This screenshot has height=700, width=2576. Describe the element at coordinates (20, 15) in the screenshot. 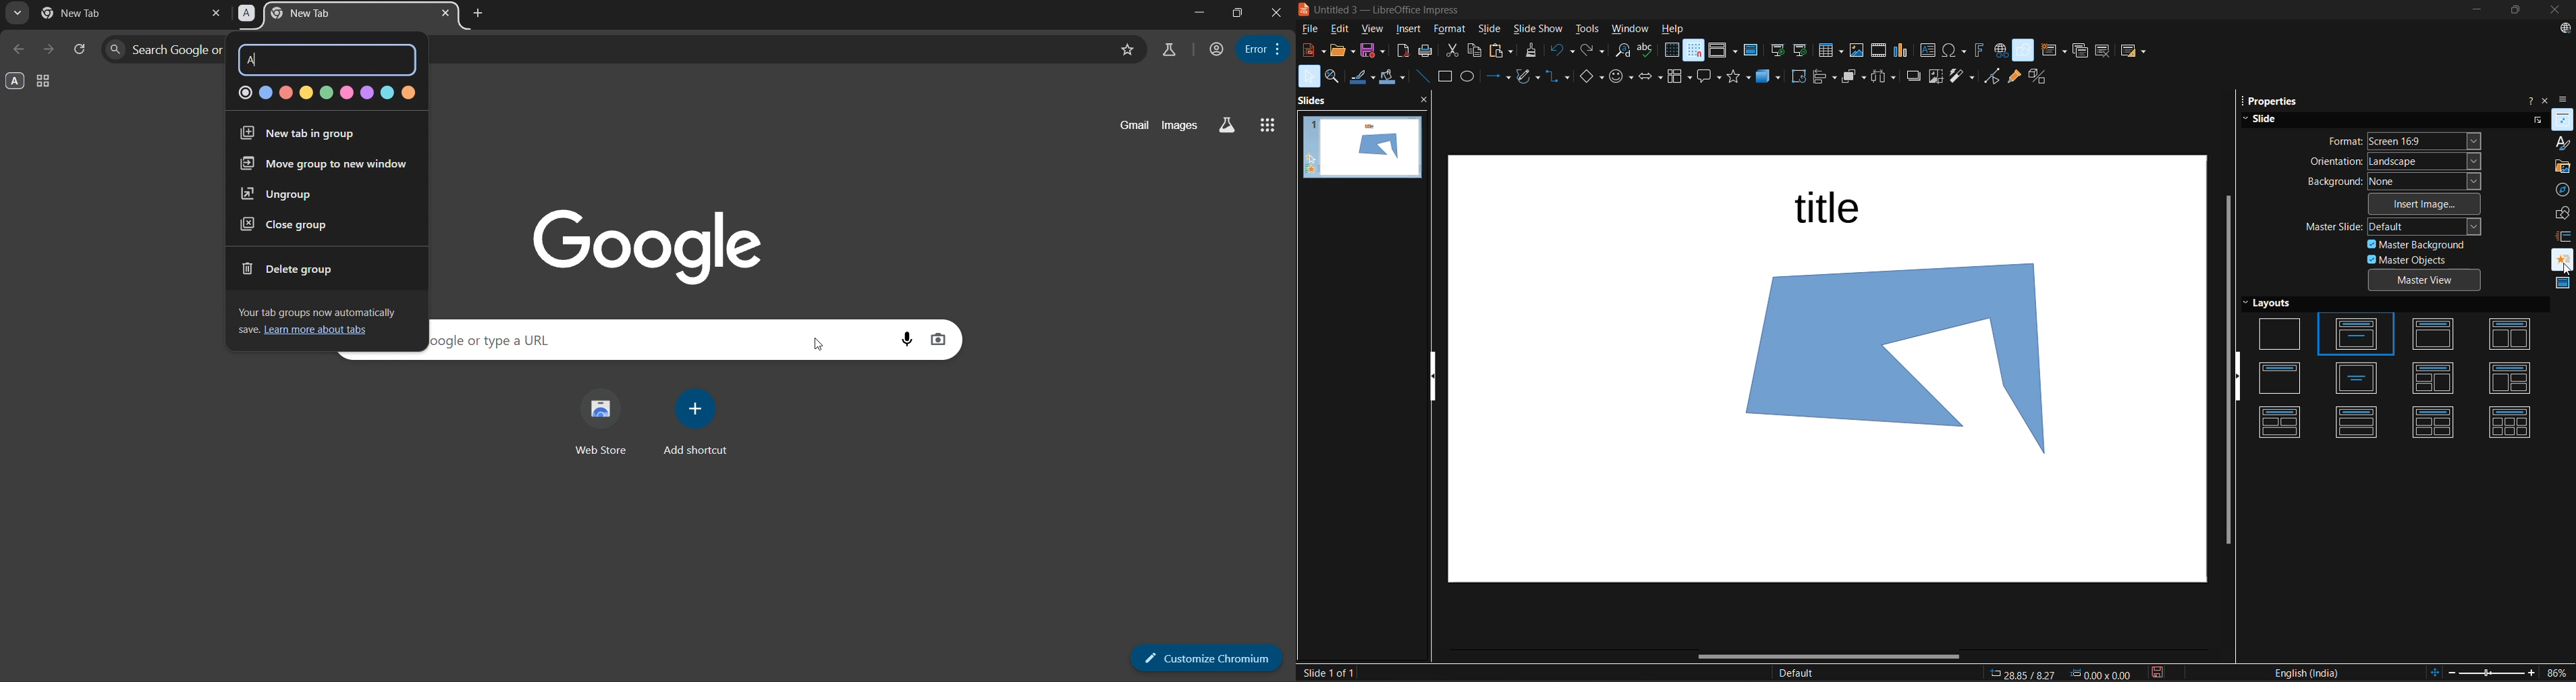

I see `search tabs` at that location.